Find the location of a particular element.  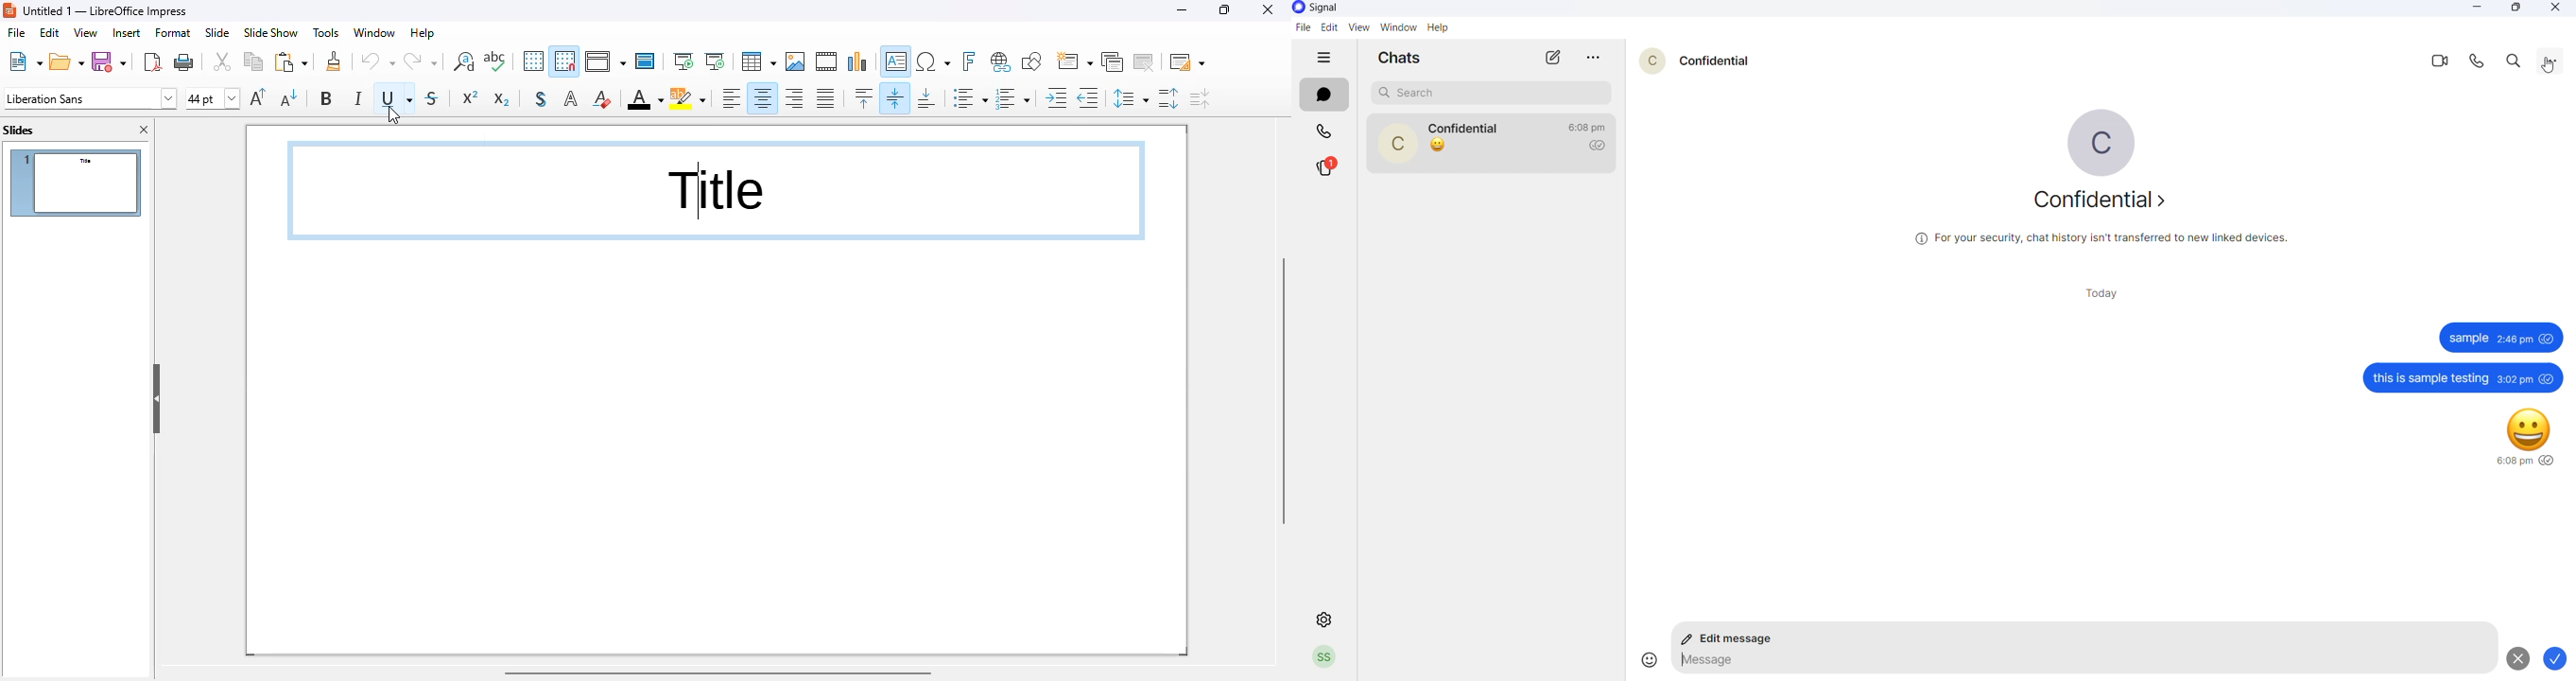

print is located at coordinates (185, 61).